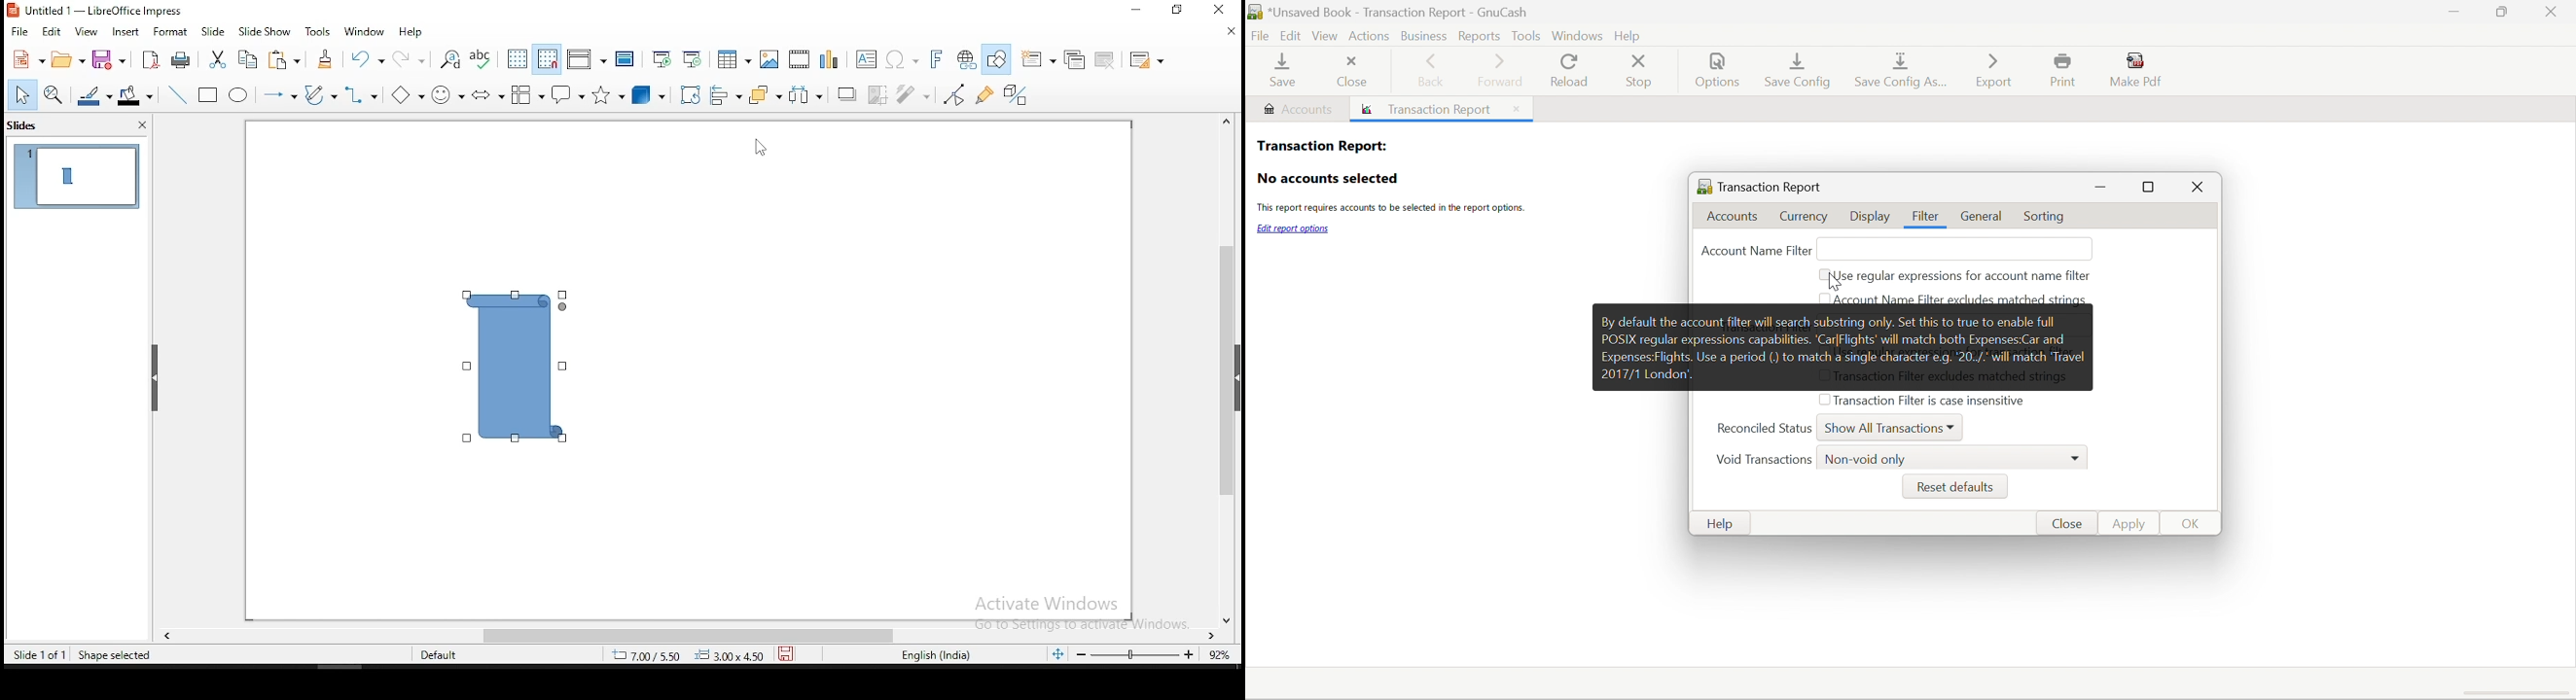 The height and width of the screenshot is (700, 2576). Describe the element at coordinates (1321, 144) in the screenshot. I see `Transaction Report:` at that location.